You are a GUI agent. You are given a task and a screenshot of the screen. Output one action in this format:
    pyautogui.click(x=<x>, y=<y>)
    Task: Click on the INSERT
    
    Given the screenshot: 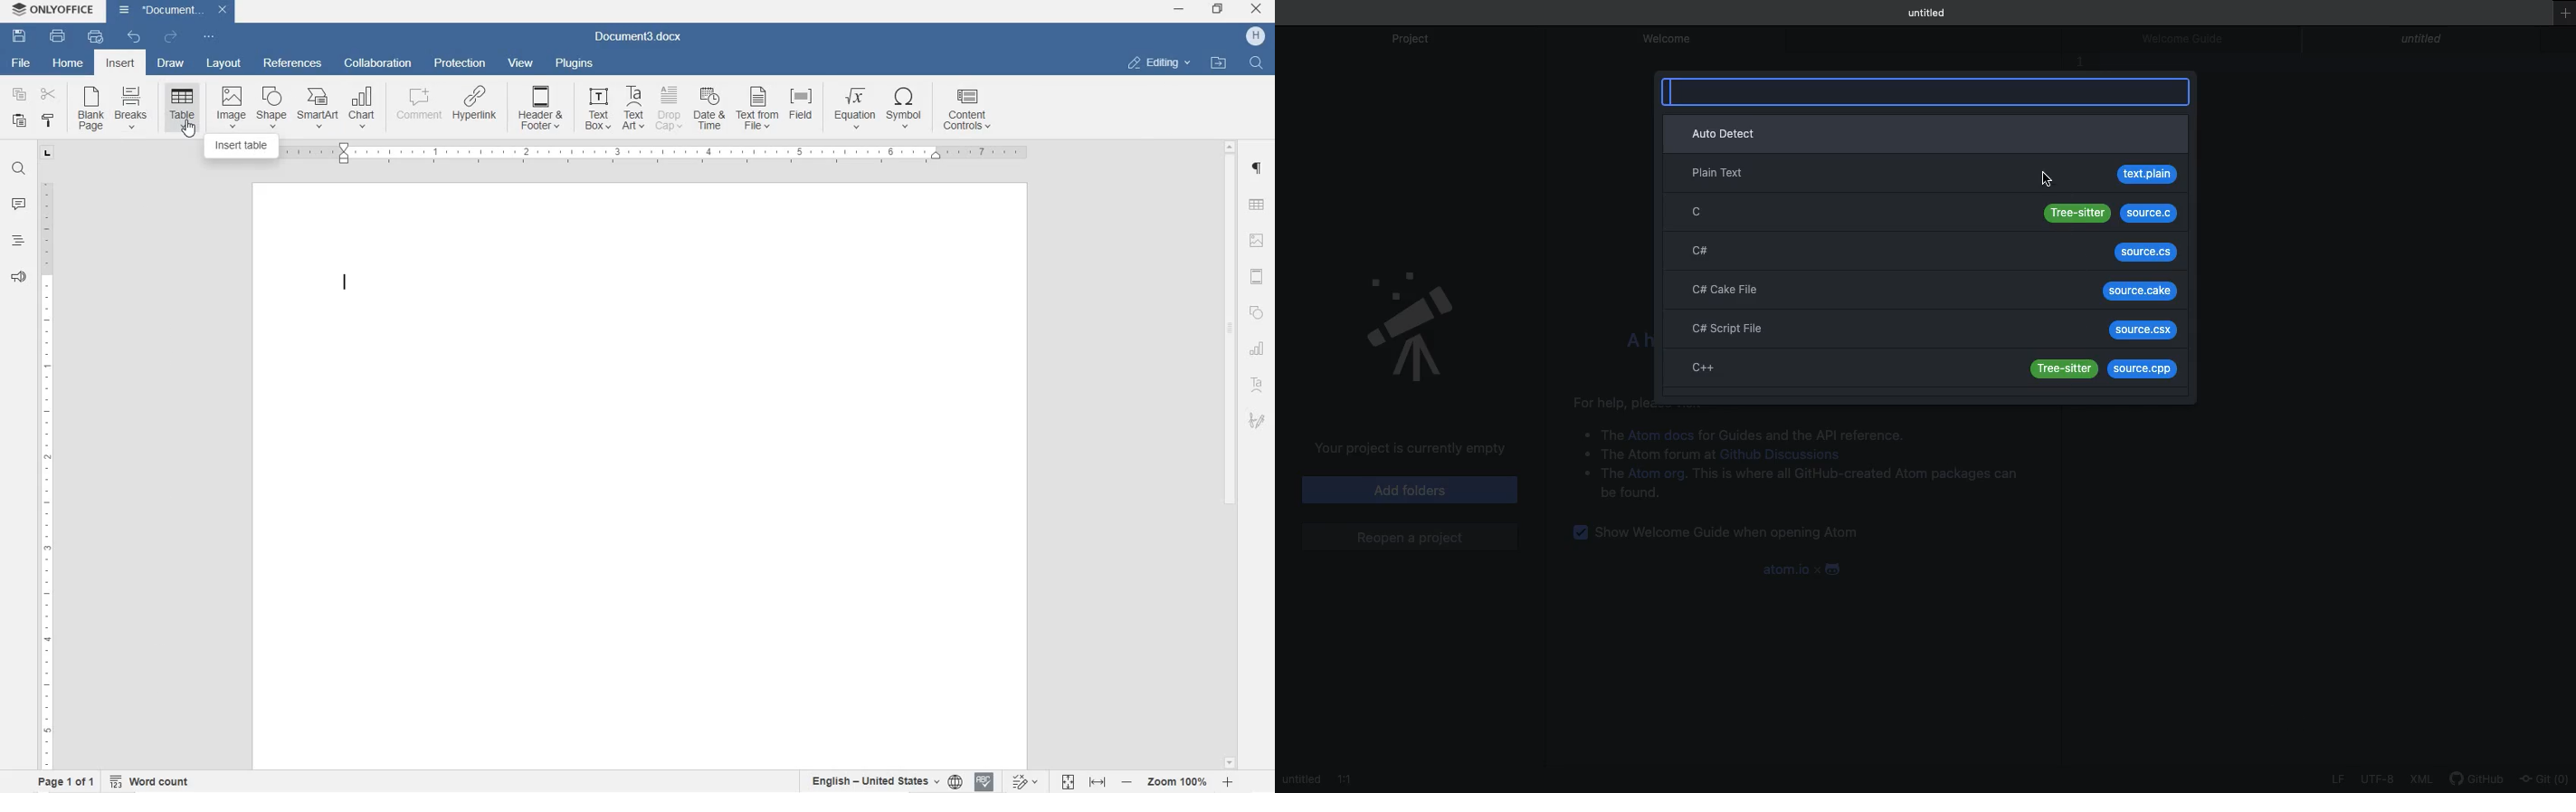 What is the action you would take?
    pyautogui.click(x=122, y=65)
    